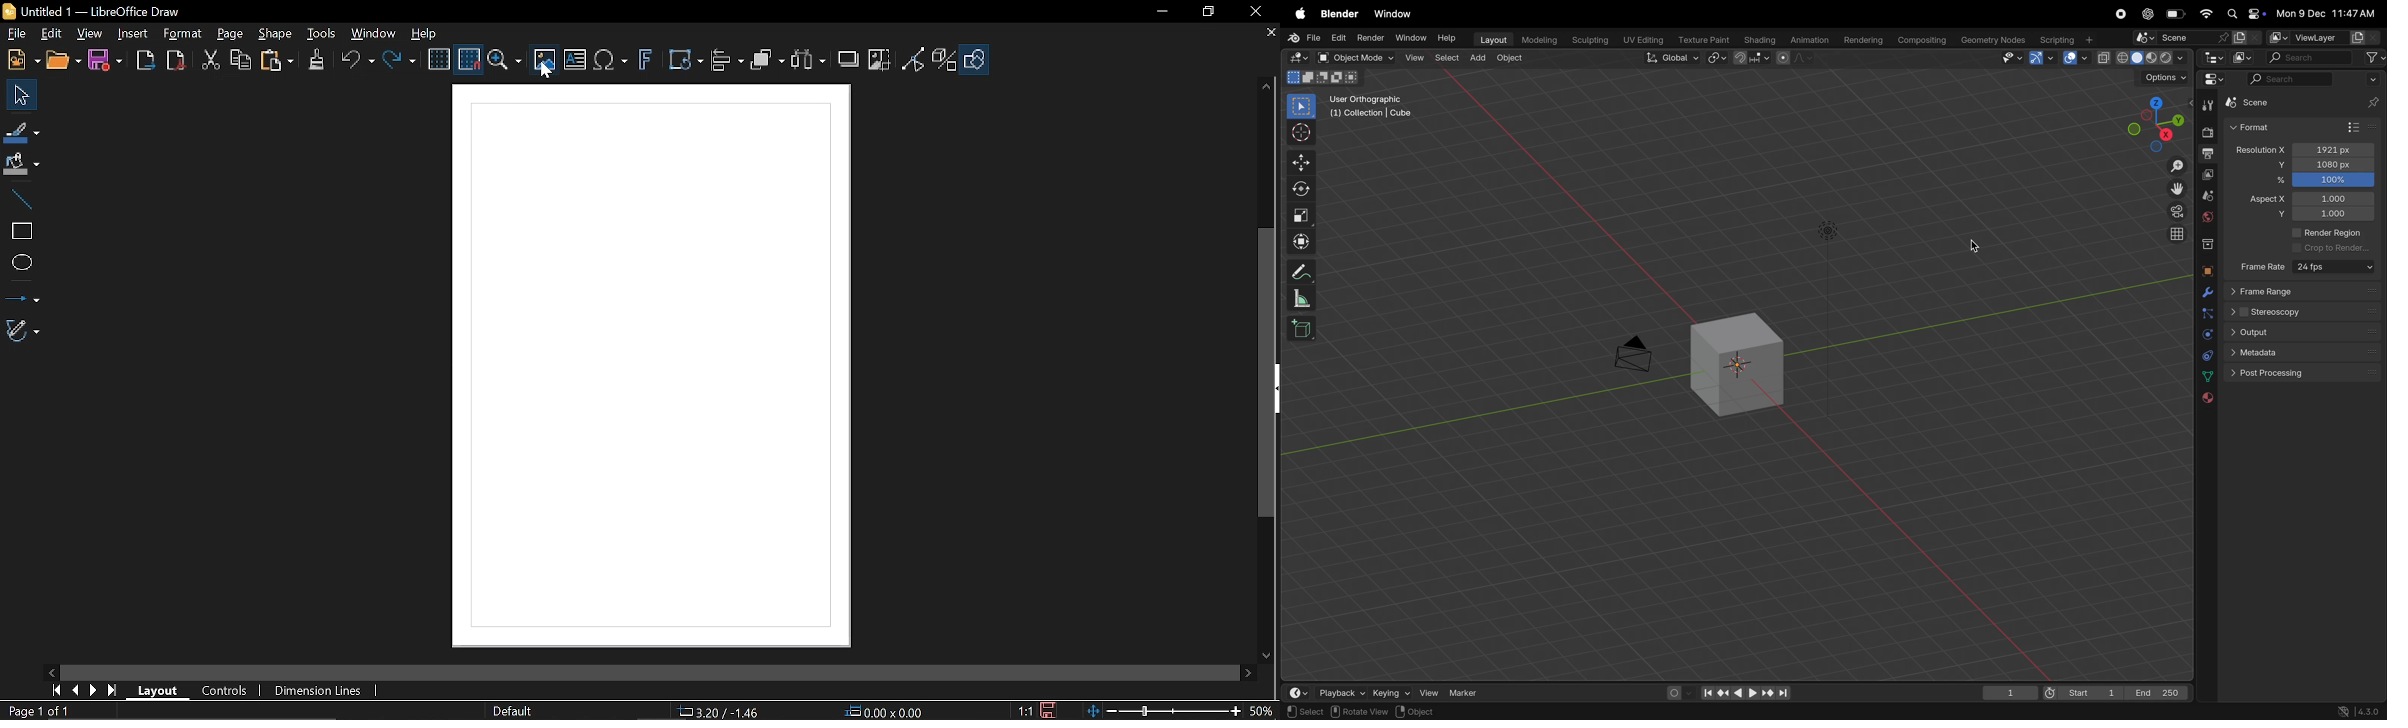 The image size is (2408, 728). Describe the element at coordinates (63, 62) in the screenshot. I see `Open` at that location.